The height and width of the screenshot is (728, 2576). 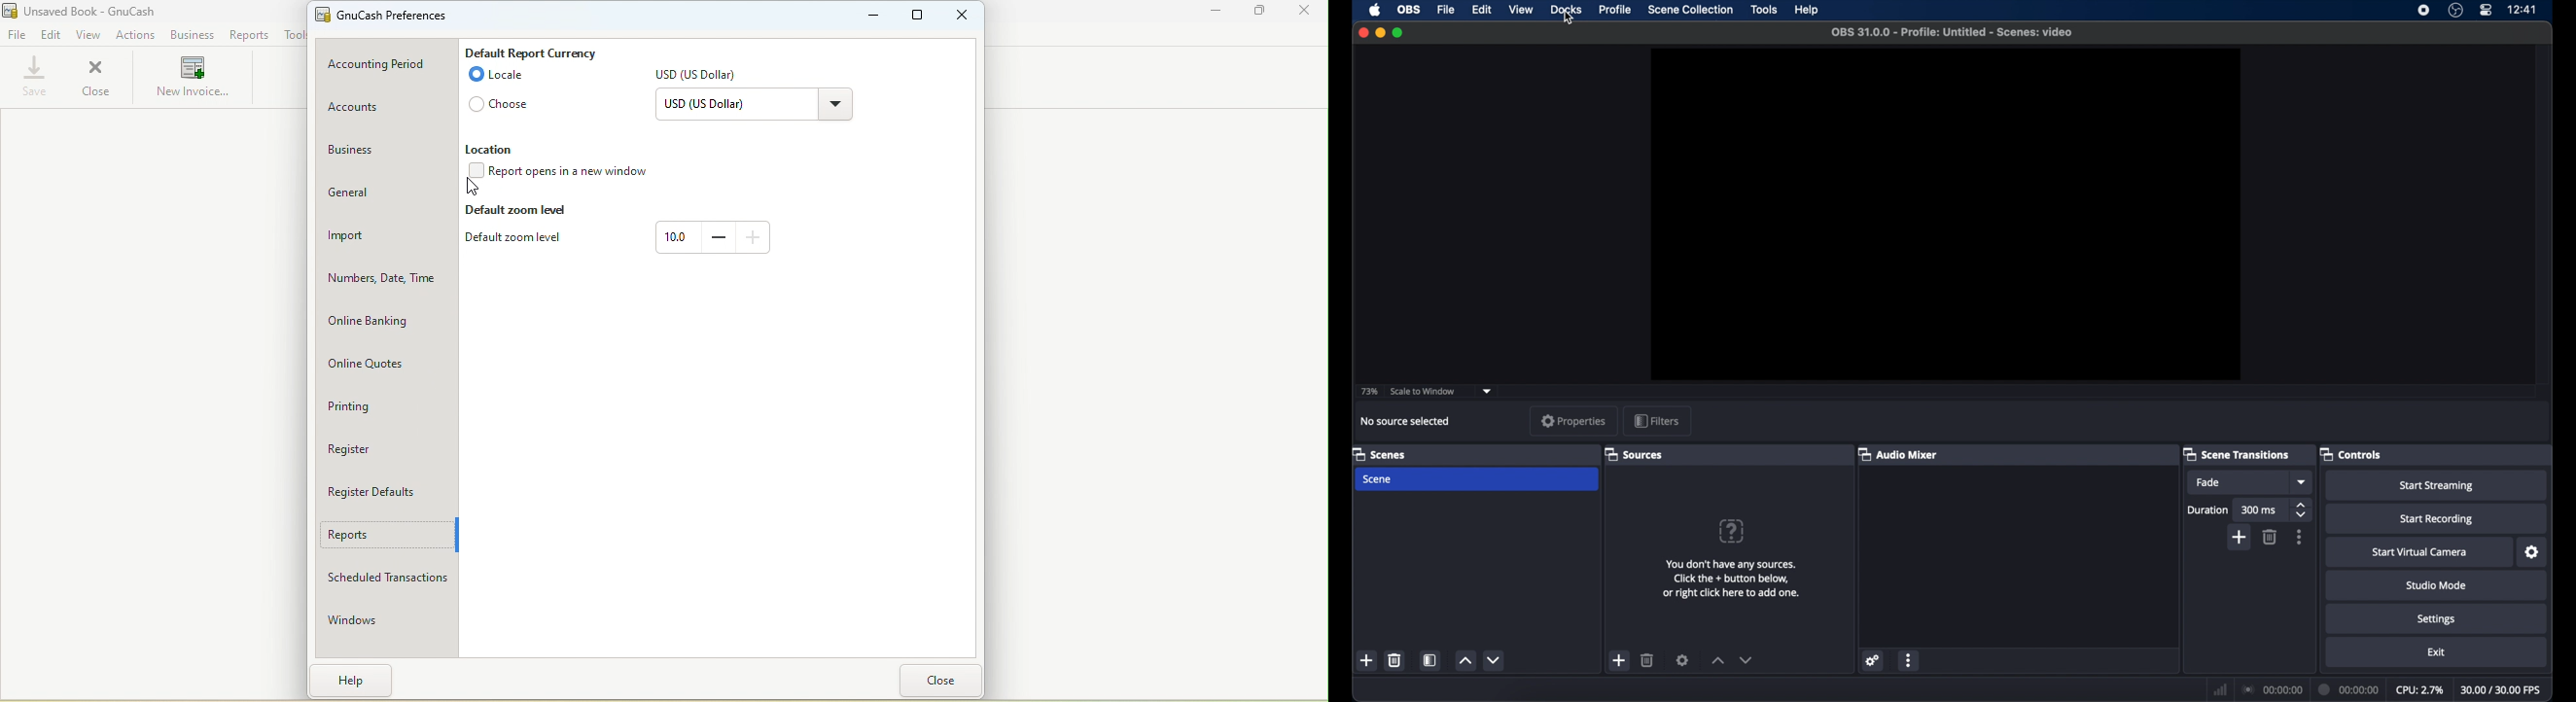 I want to click on Cursor, so click(x=1567, y=19).